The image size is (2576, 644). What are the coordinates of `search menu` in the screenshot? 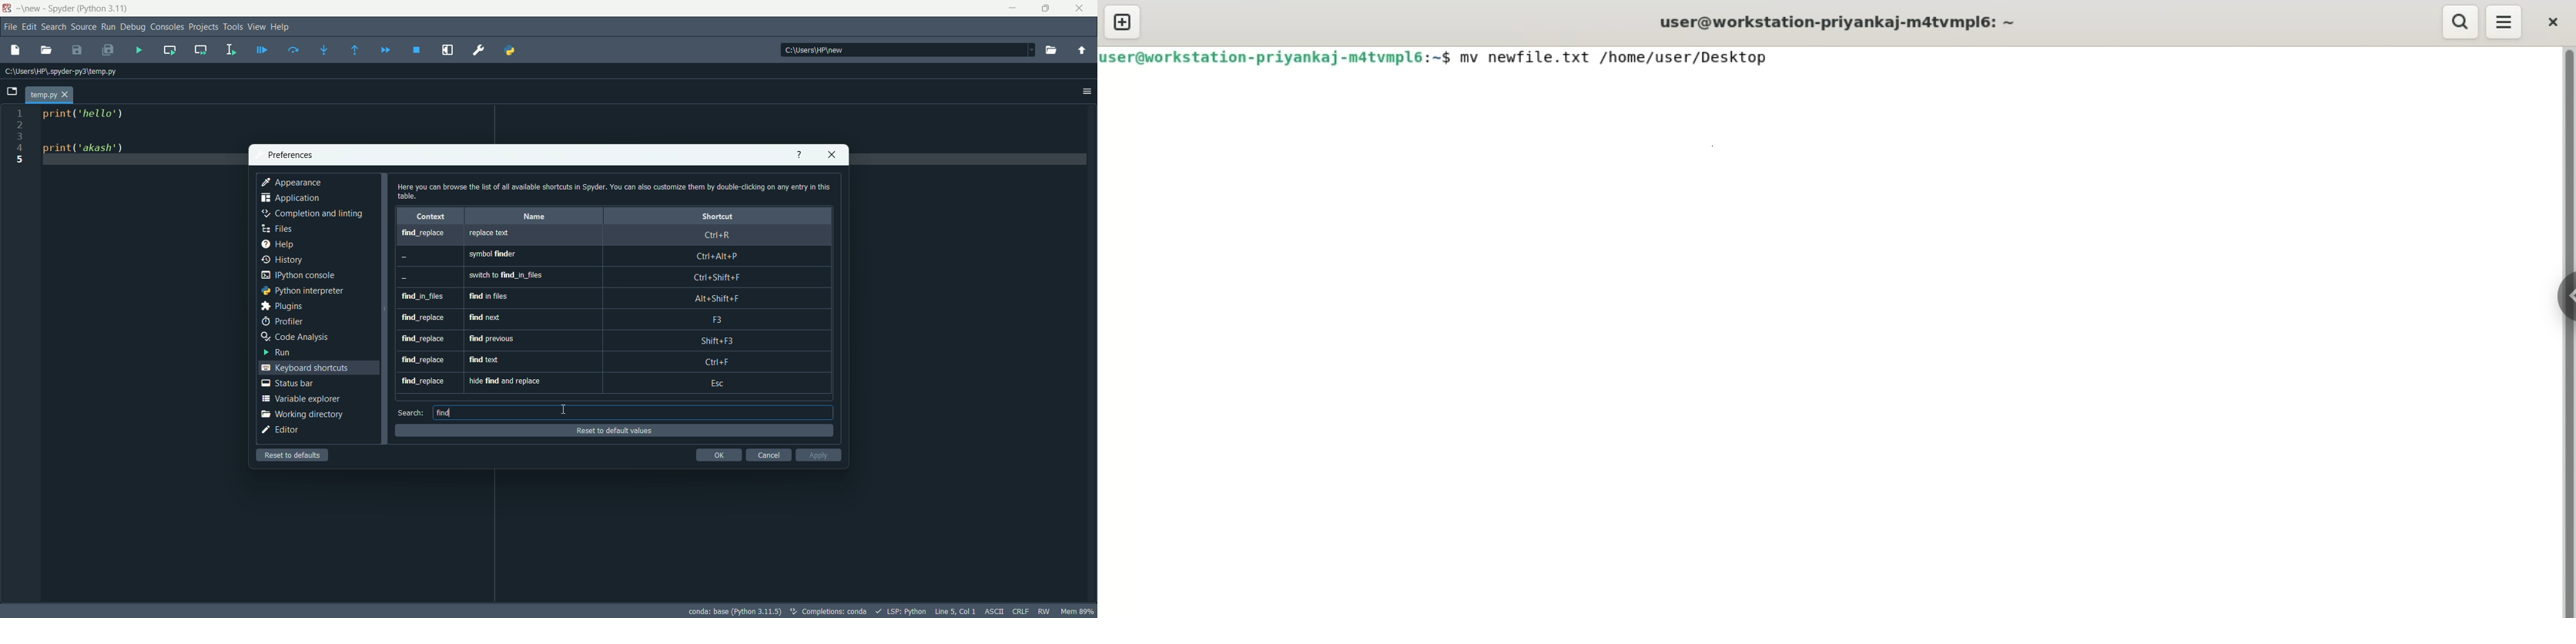 It's located at (54, 26).